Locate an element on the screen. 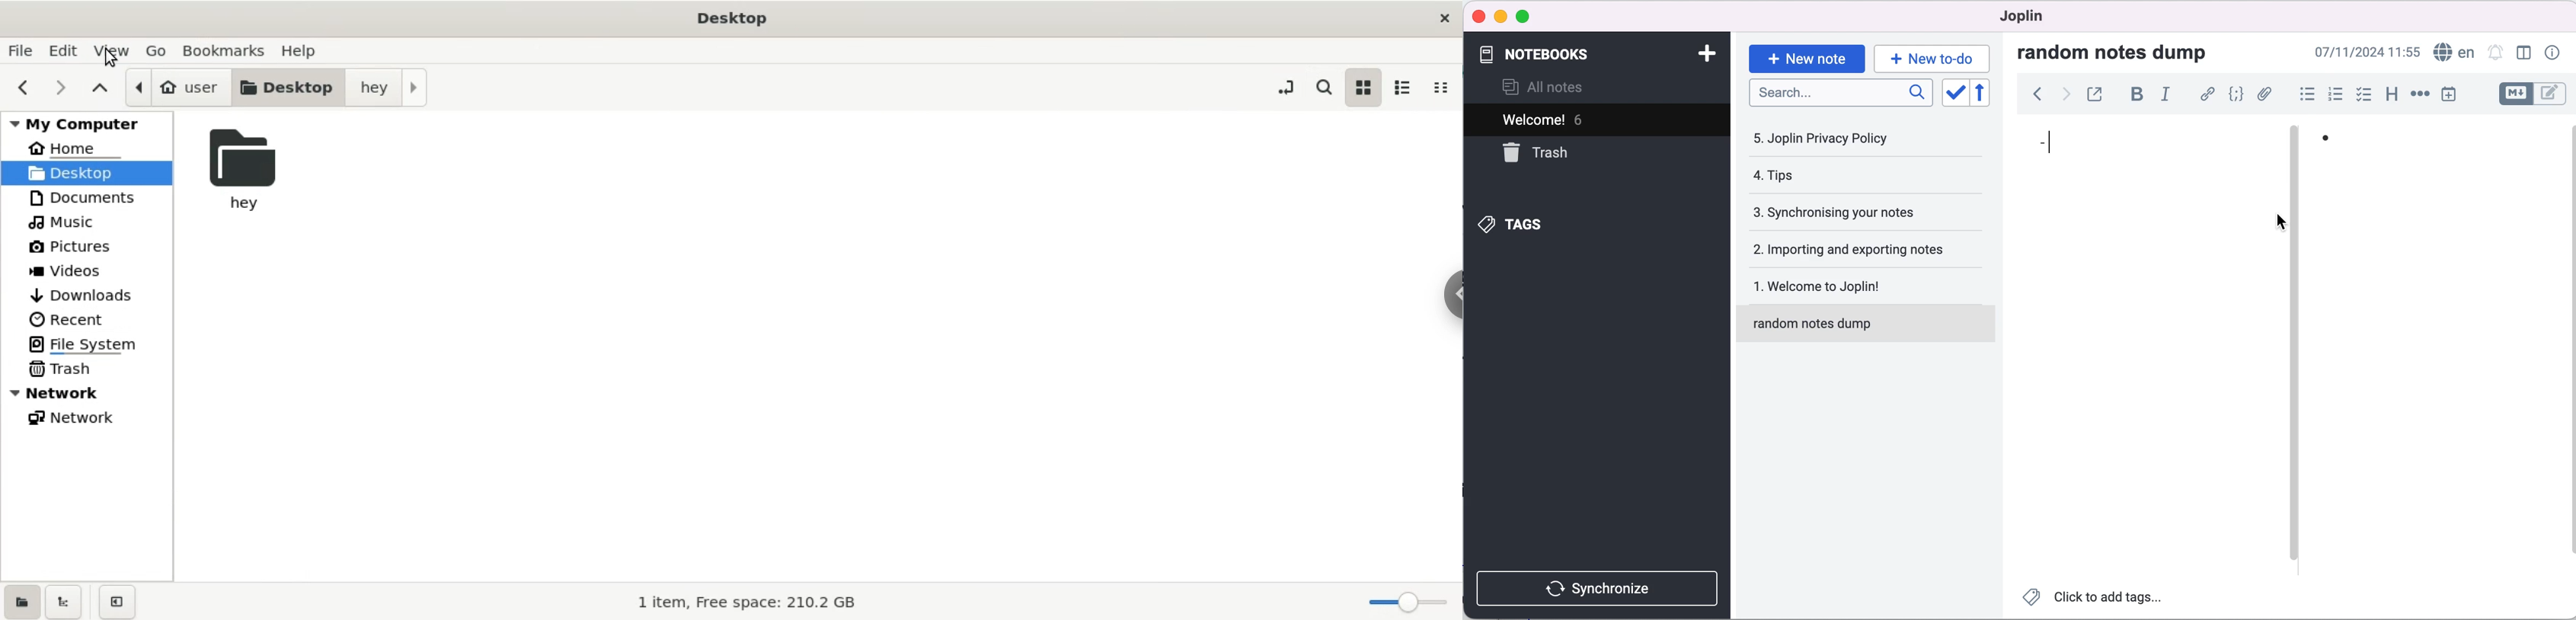 Image resolution: width=2576 pixels, height=644 pixels. bold is located at coordinates (2134, 96).